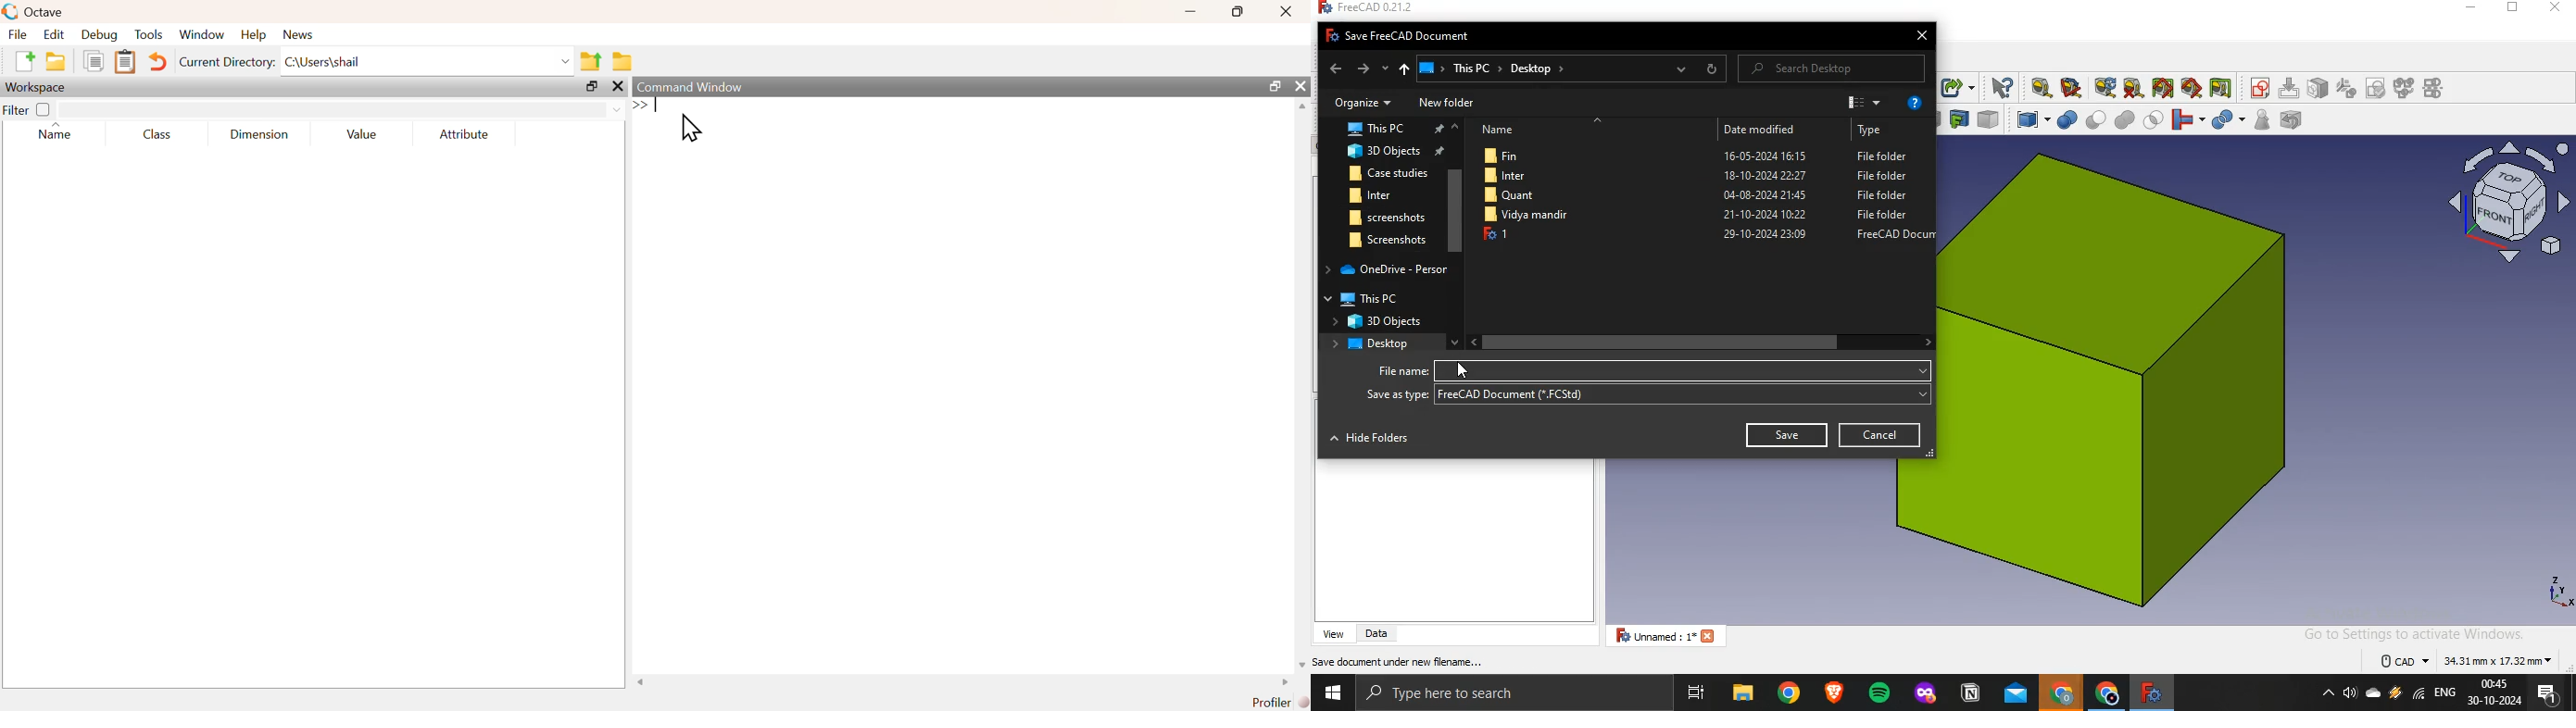  I want to click on forward, so click(1362, 69).